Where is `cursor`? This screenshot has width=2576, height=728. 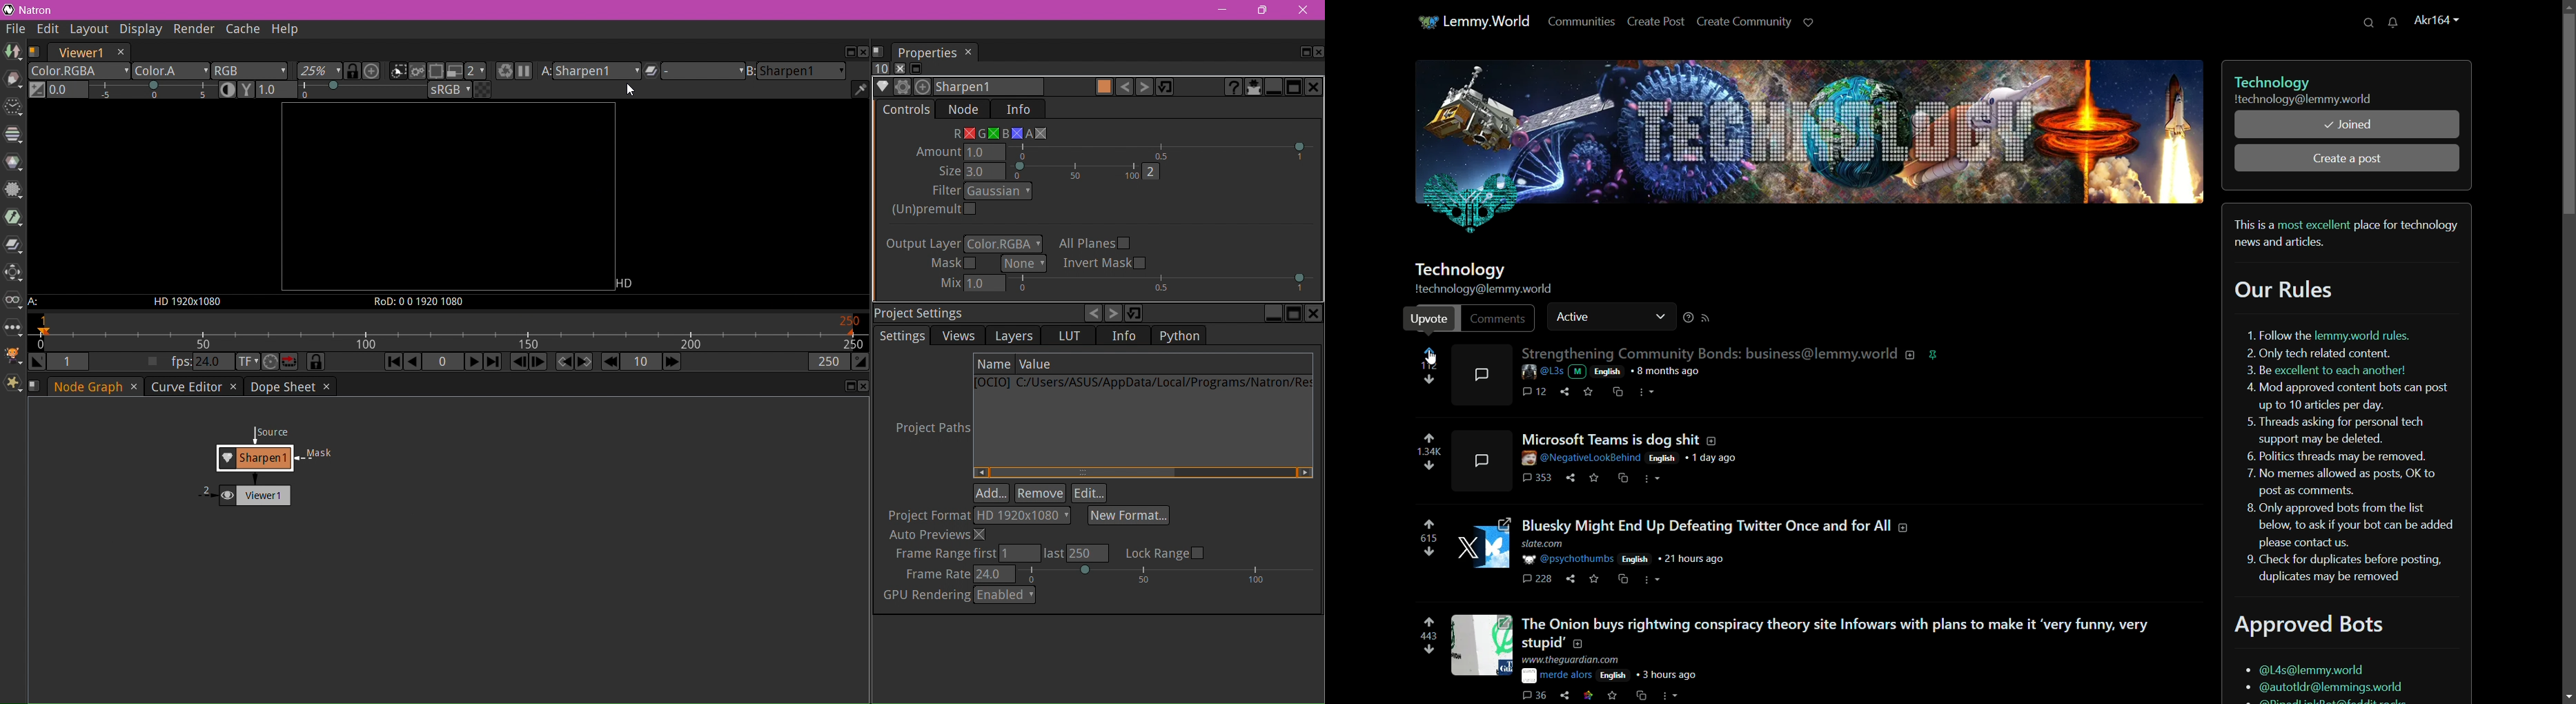 cursor is located at coordinates (1433, 358).